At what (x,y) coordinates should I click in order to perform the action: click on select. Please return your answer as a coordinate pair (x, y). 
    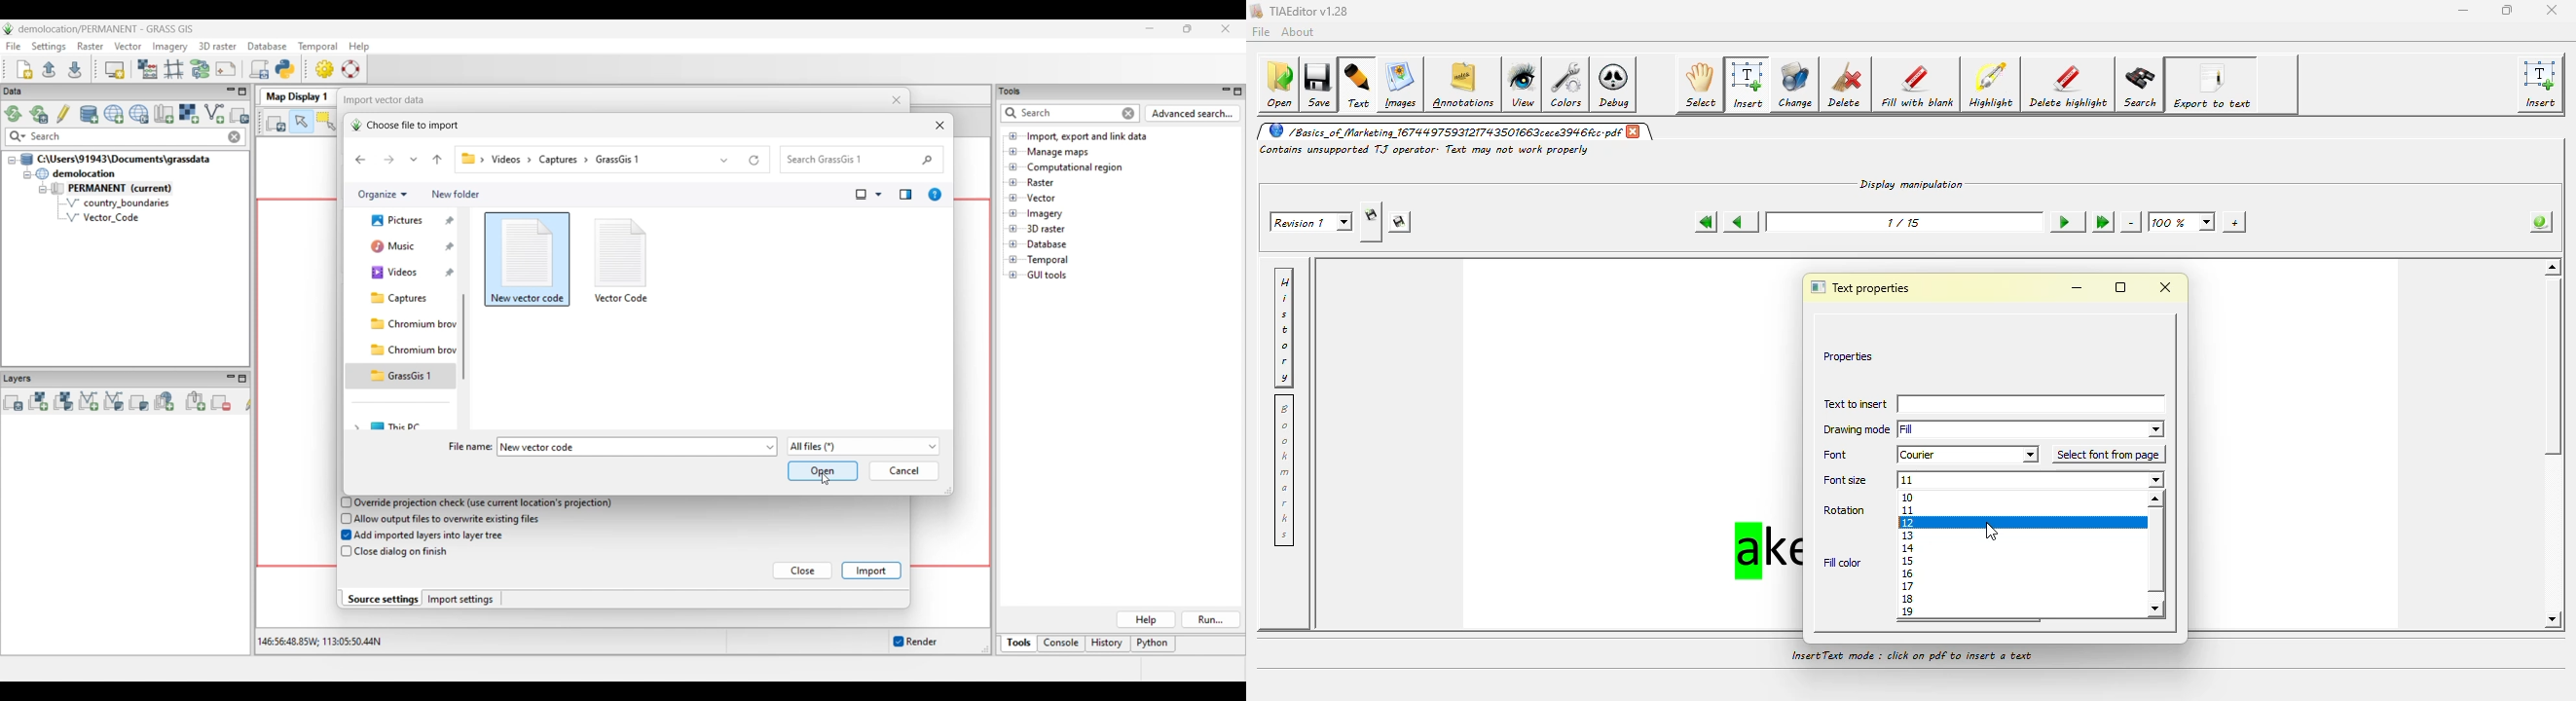
    Looking at the image, I should click on (1702, 85).